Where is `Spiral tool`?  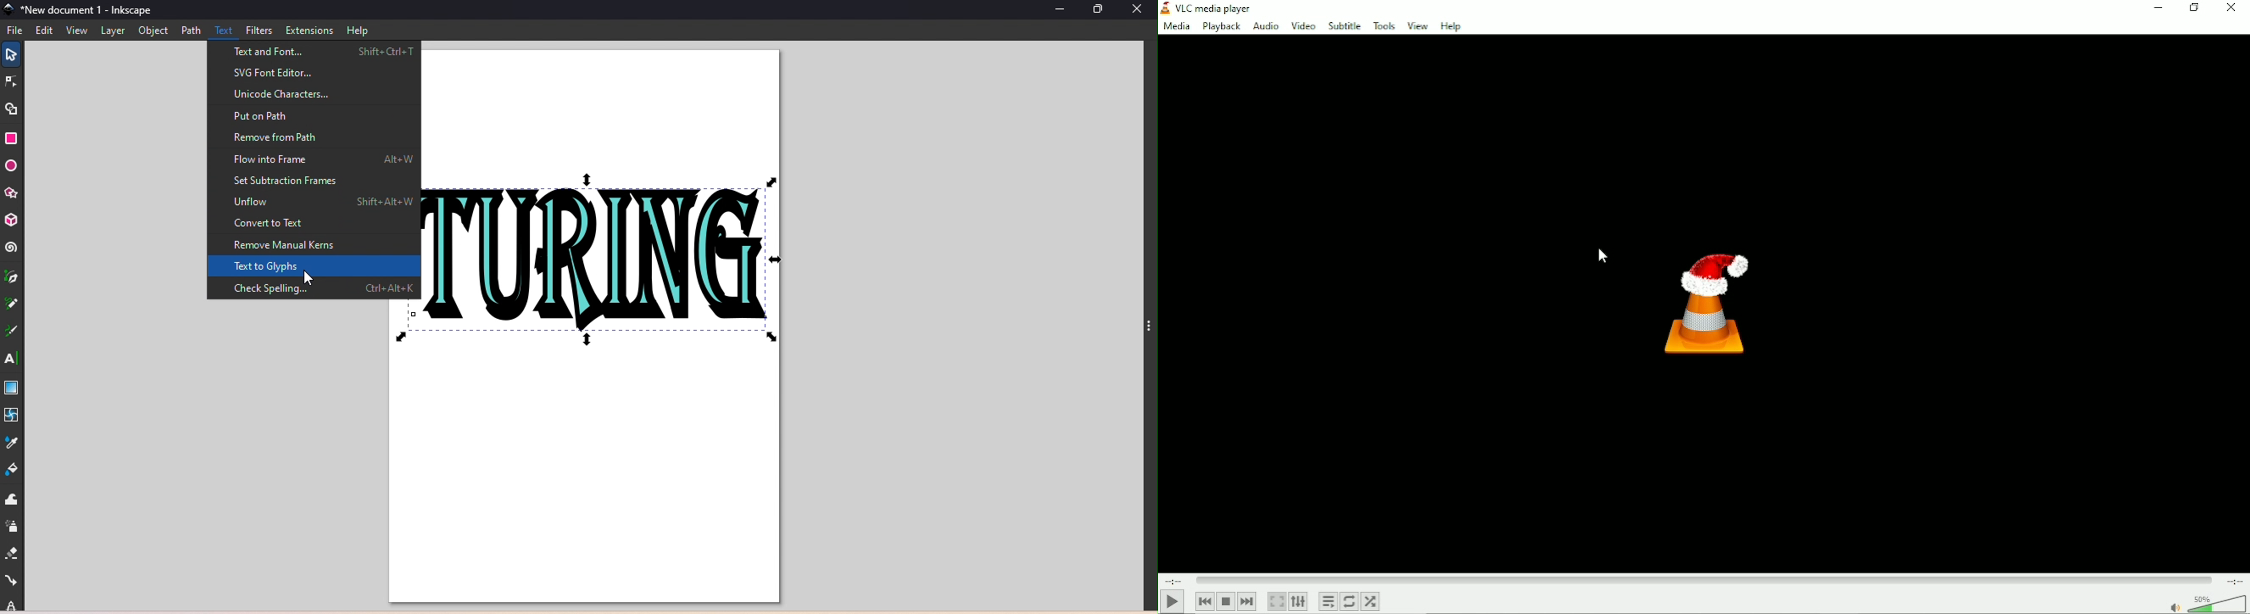 Spiral tool is located at coordinates (11, 248).